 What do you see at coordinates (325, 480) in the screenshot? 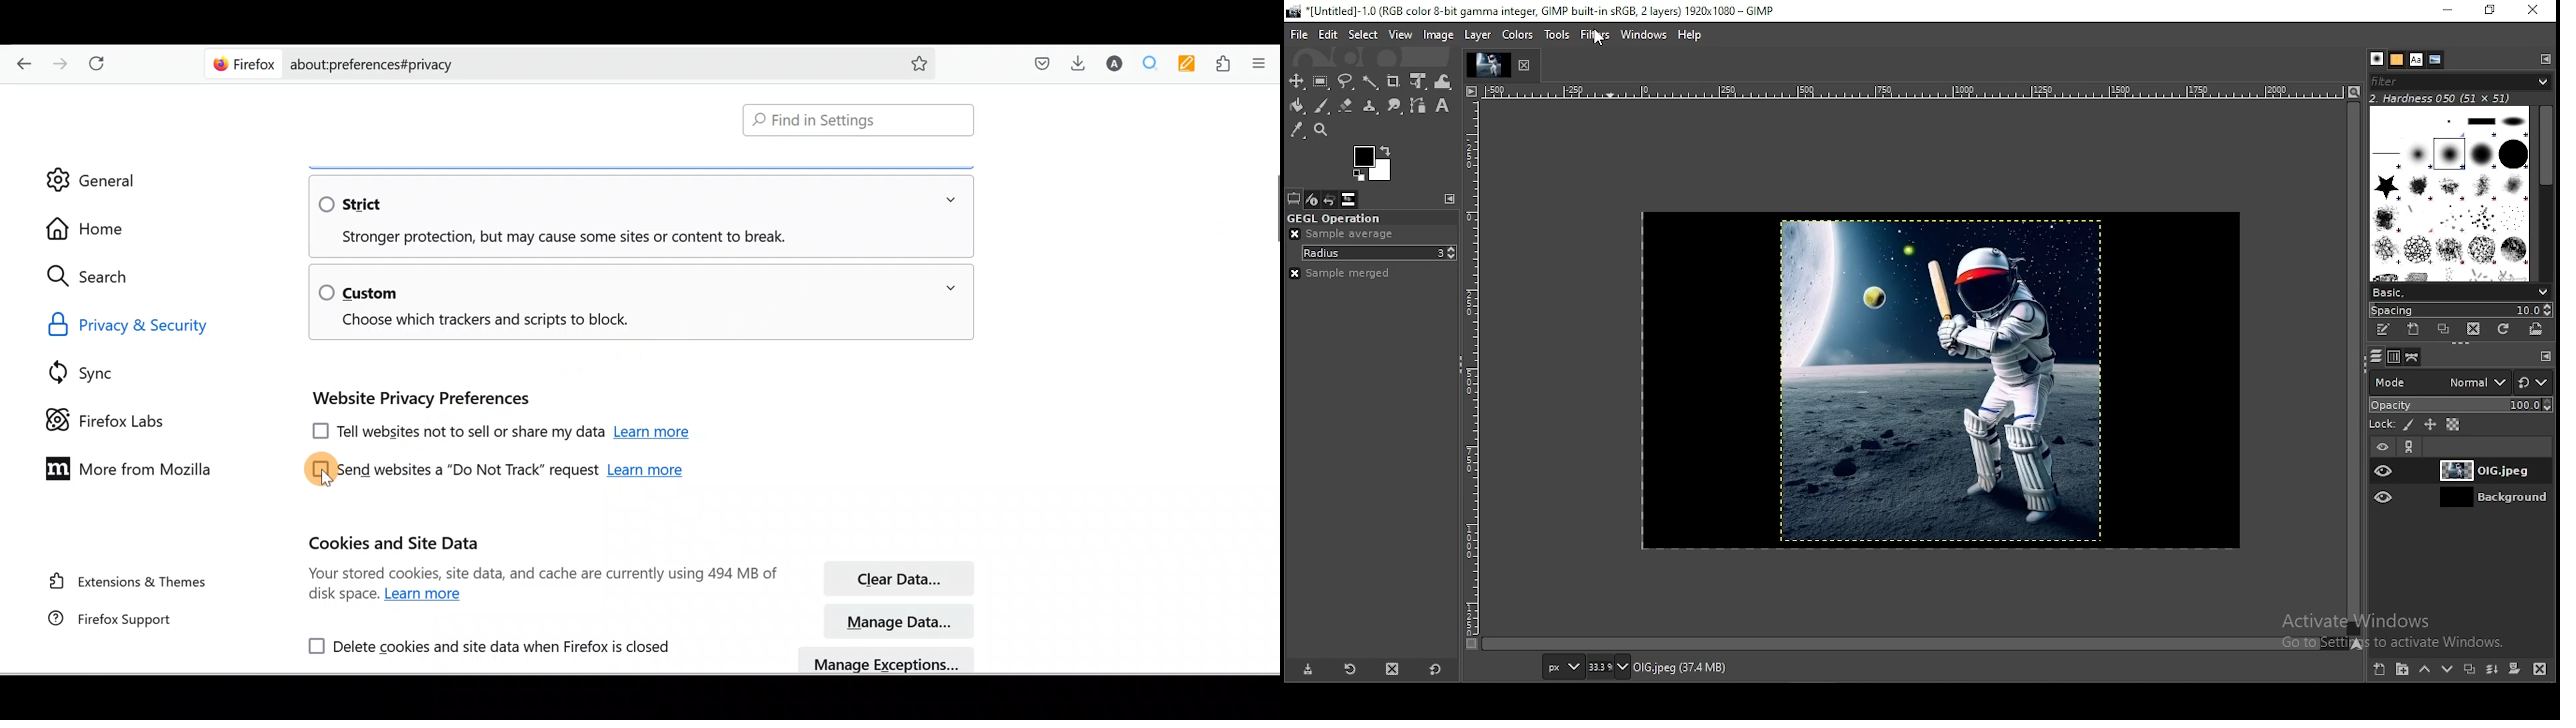
I see `cursor` at bounding box center [325, 480].